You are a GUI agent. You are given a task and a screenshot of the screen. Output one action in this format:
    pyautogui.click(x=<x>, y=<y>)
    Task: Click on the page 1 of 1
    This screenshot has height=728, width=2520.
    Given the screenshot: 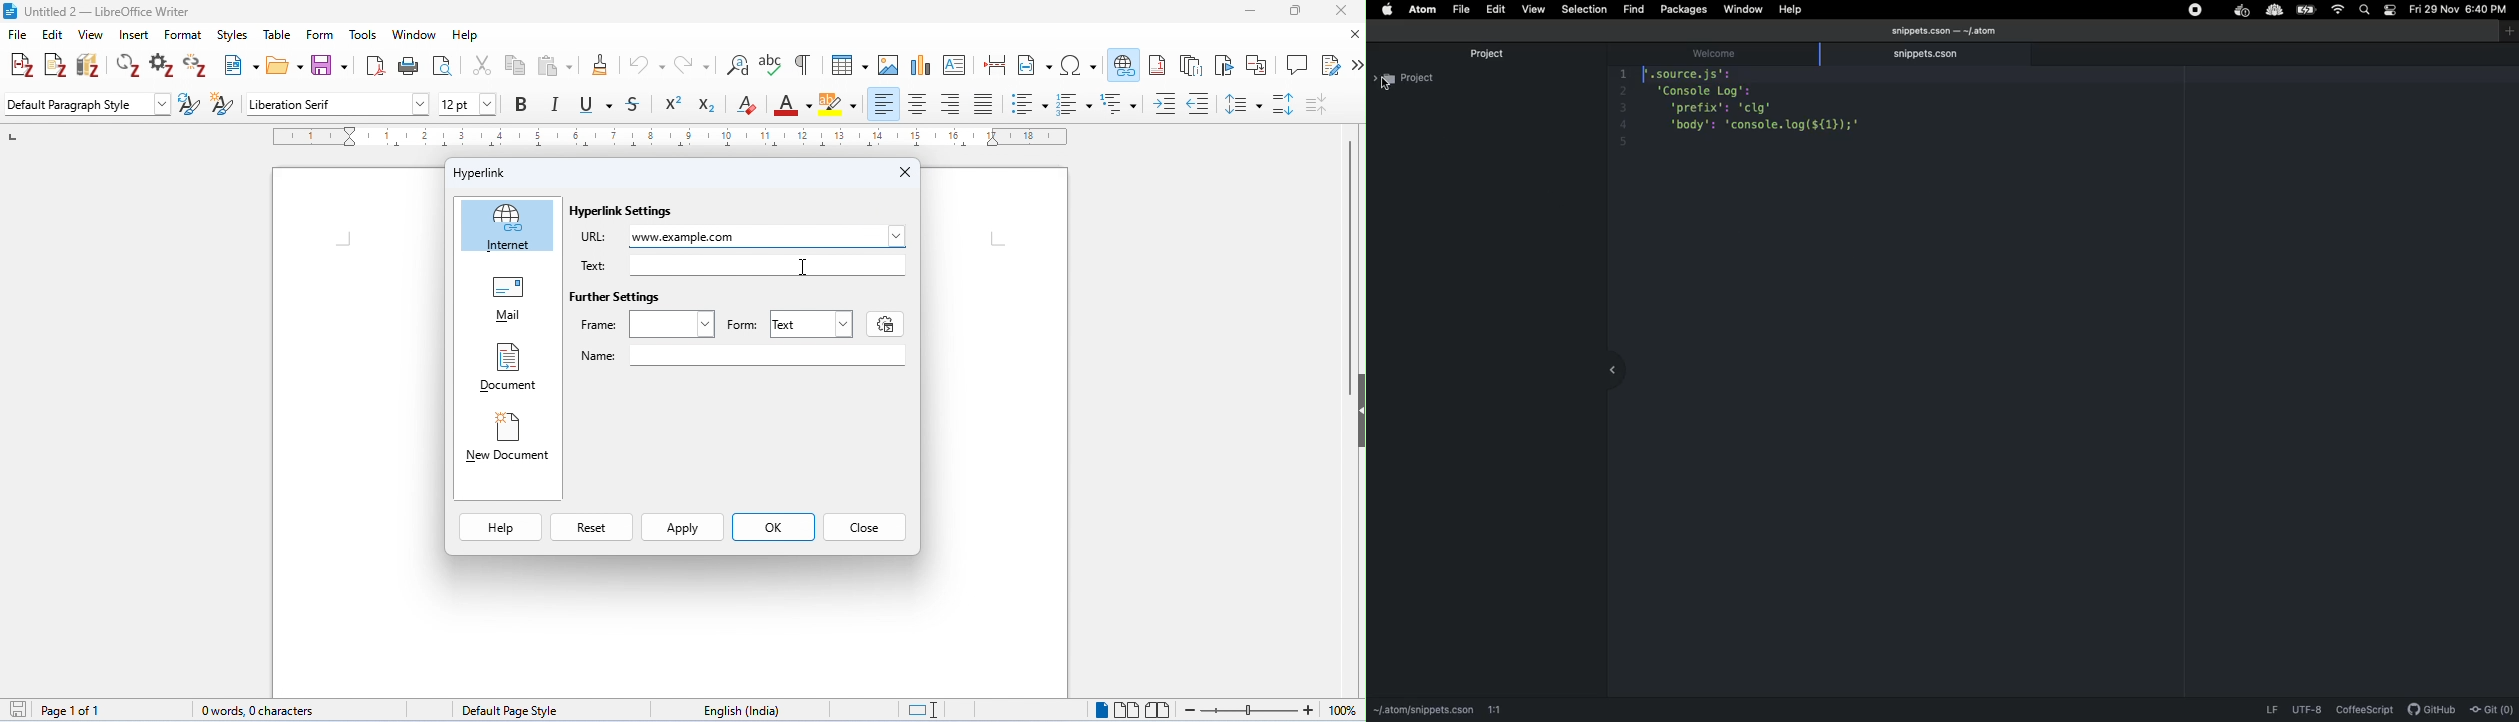 What is the action you would take?
    pyautogui.click(x=73, y=711)
    